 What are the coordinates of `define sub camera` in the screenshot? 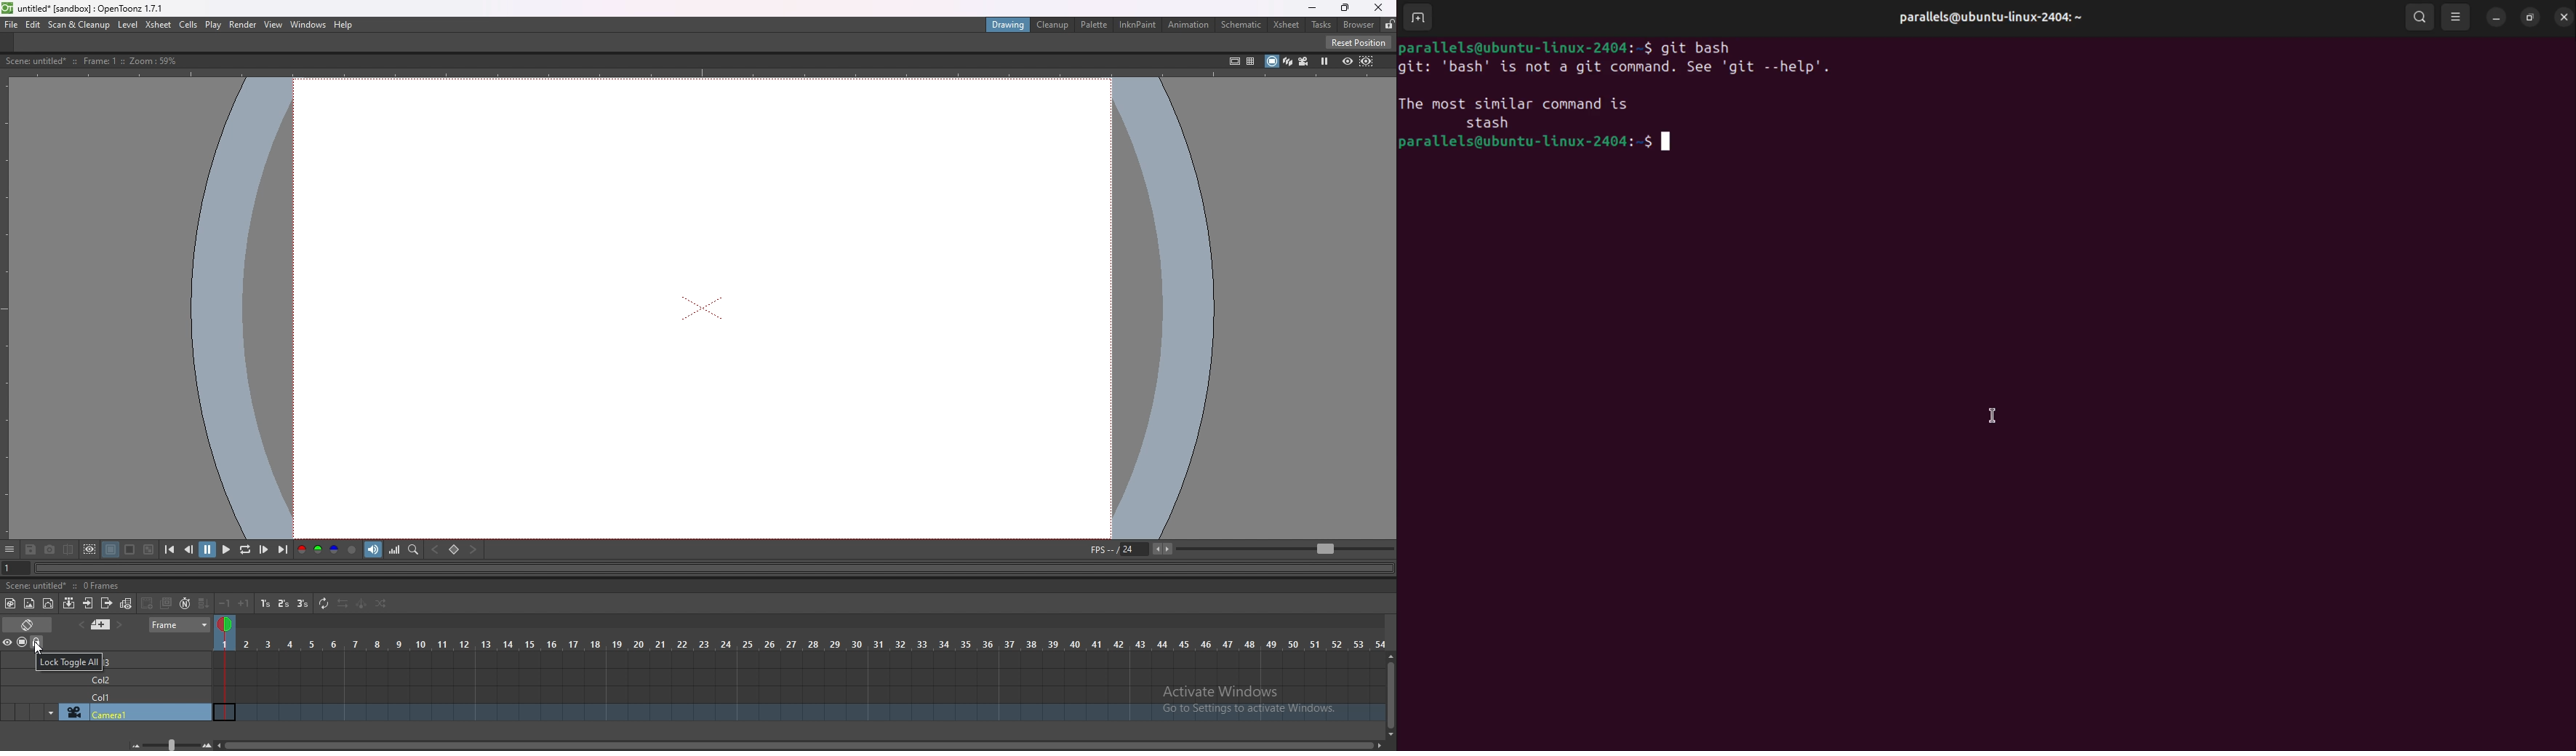 It's located at (90, 549).